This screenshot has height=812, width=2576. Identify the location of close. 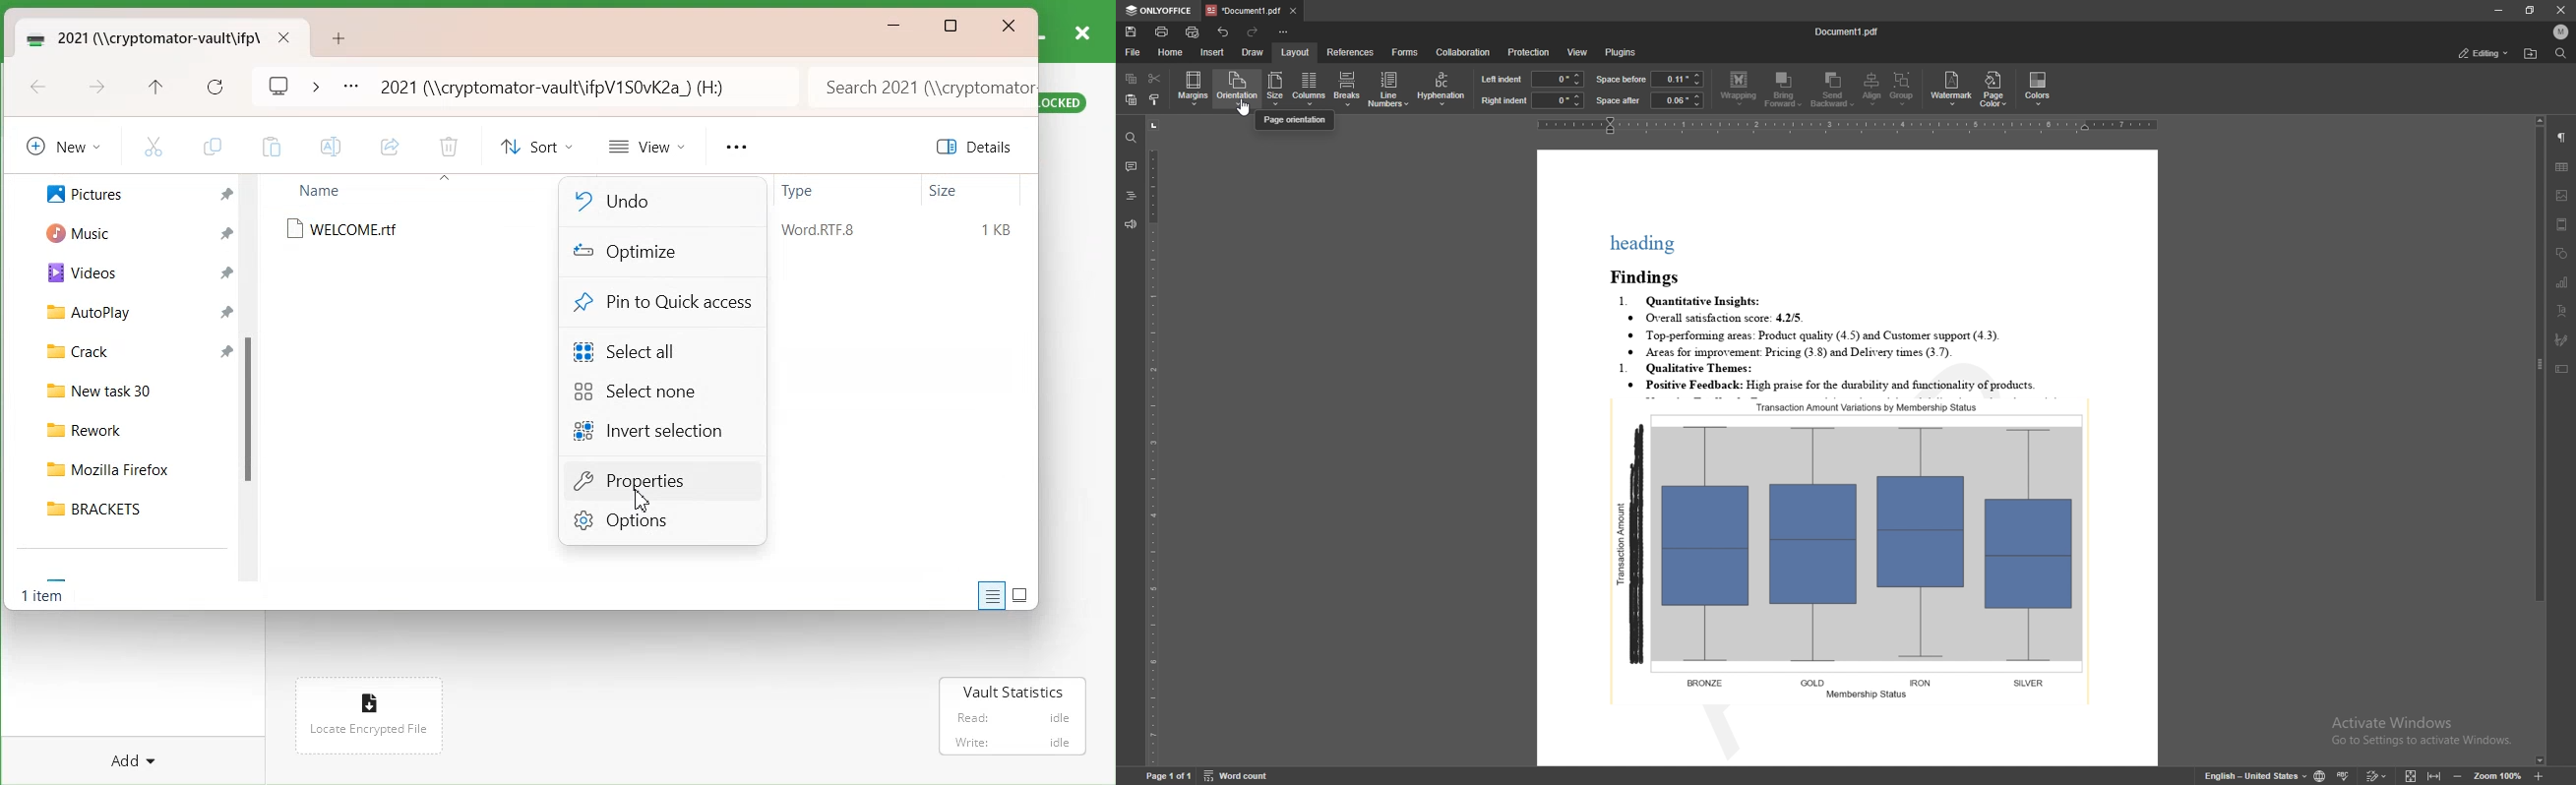
(1081, 31).